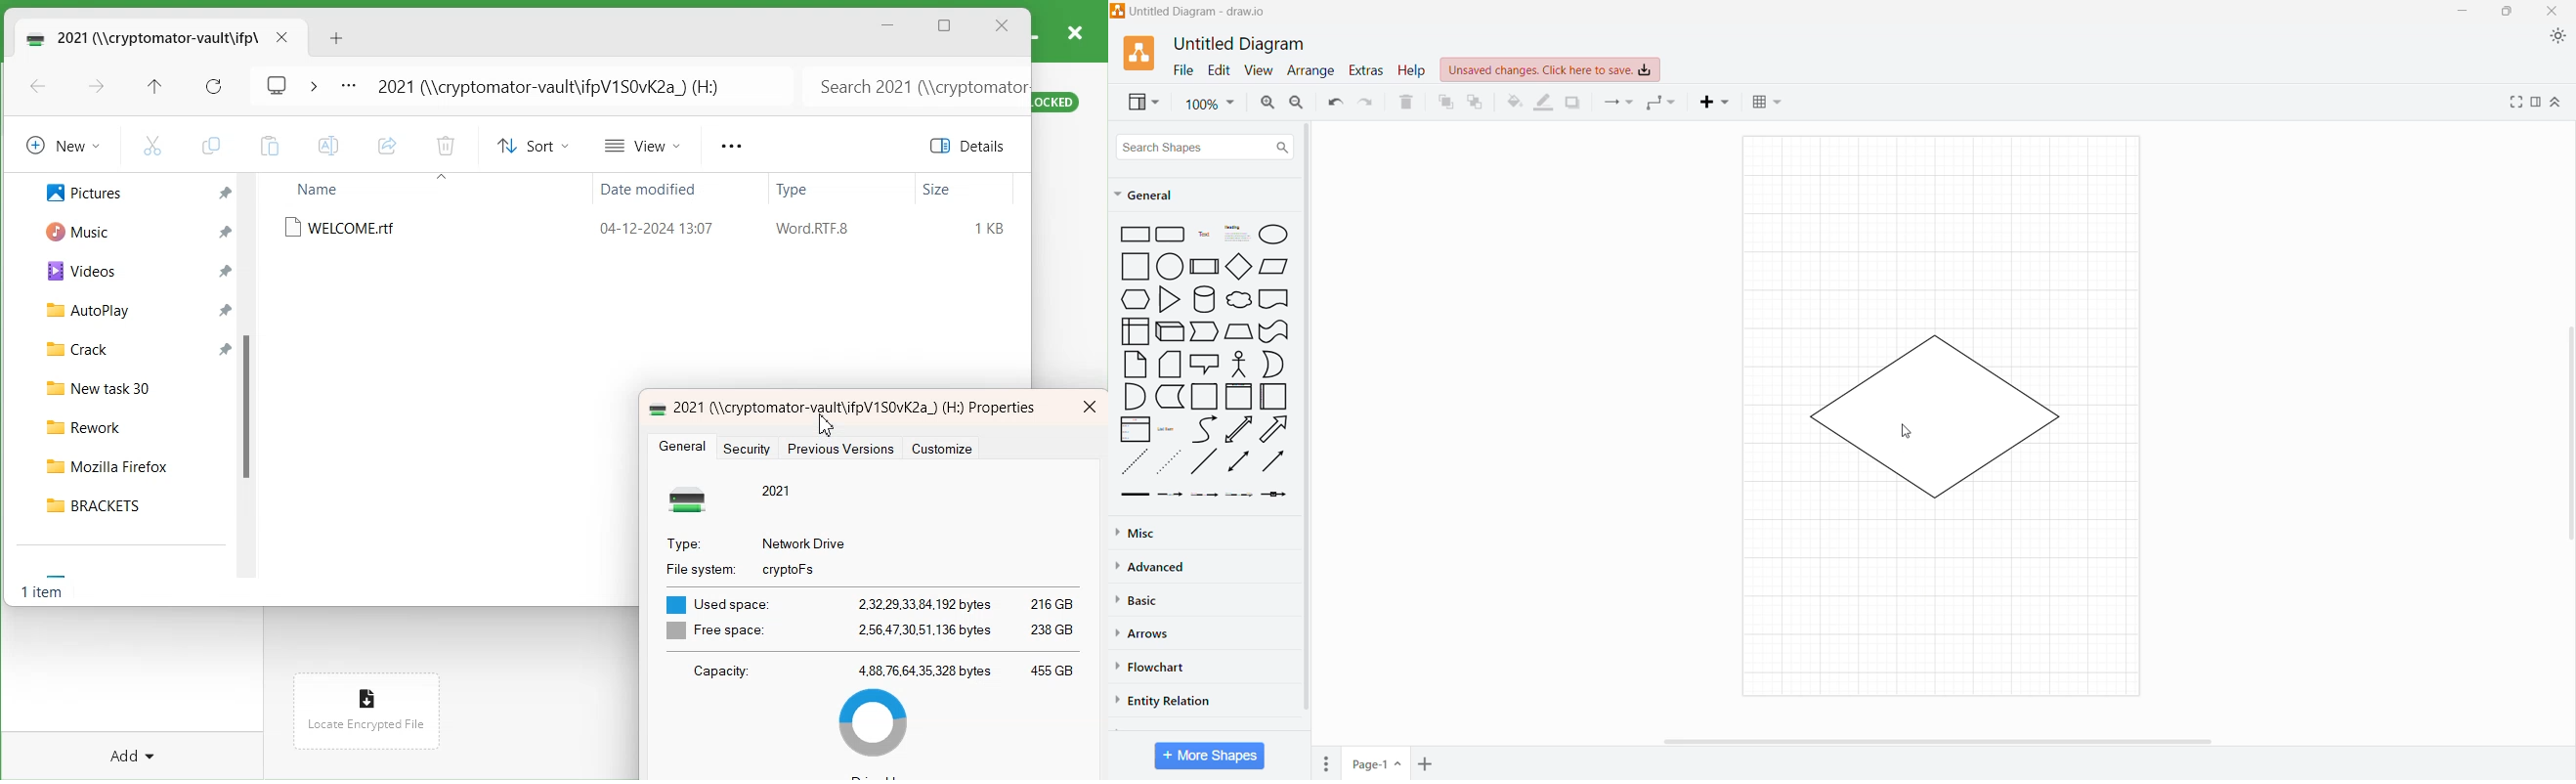 The width and height of the screenshot is (2576, 784). I want to click on Unsaved Changes. Click here to save, so click(1551, 70).